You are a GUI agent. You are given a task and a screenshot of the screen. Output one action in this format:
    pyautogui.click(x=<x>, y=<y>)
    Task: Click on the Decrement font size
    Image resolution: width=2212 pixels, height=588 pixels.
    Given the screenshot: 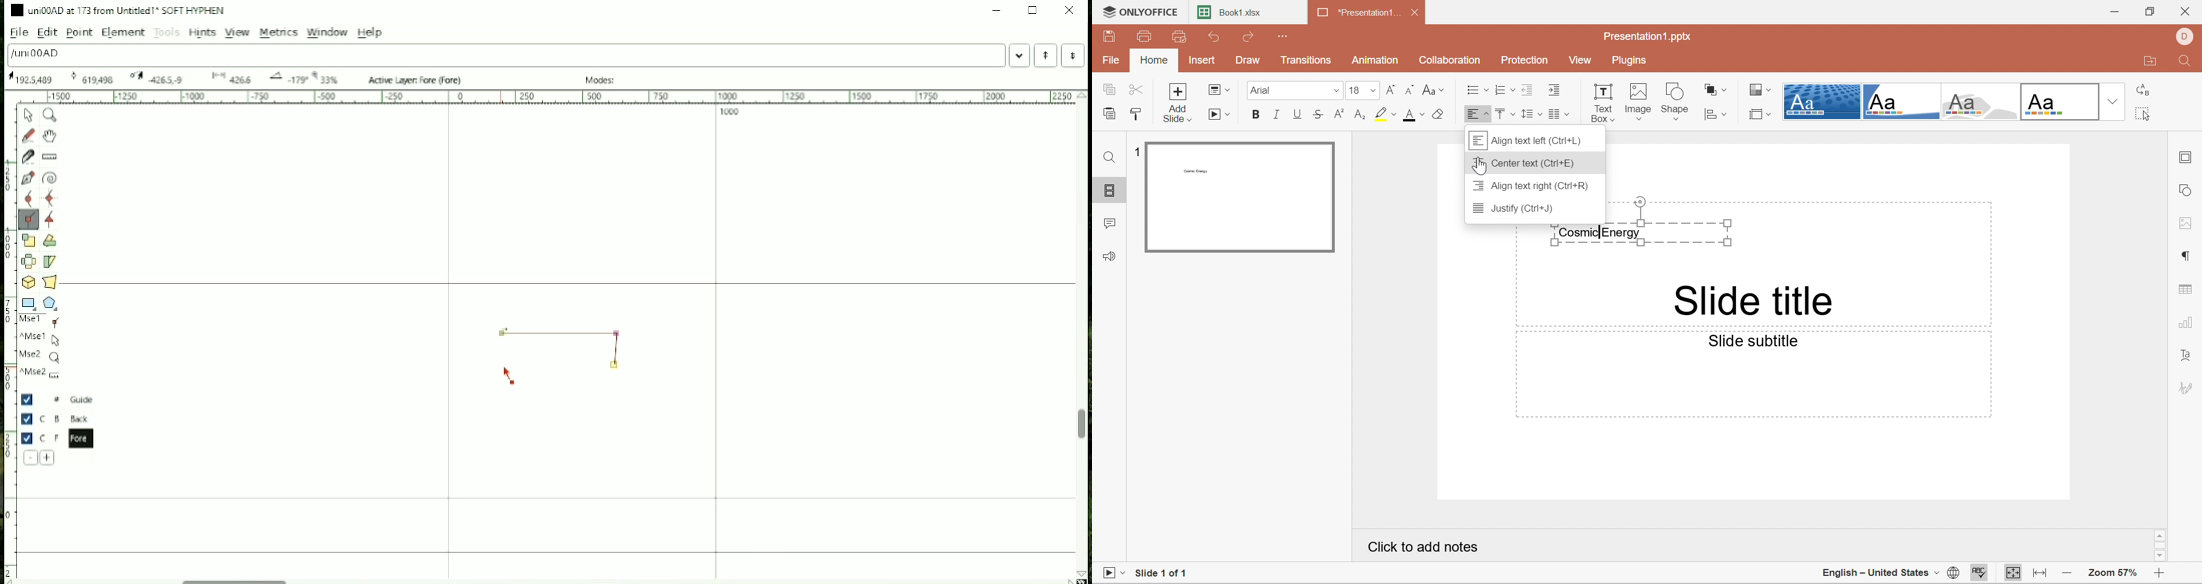 What is the action you would take?
    pyautogui.click(x=1410, y=91)
    